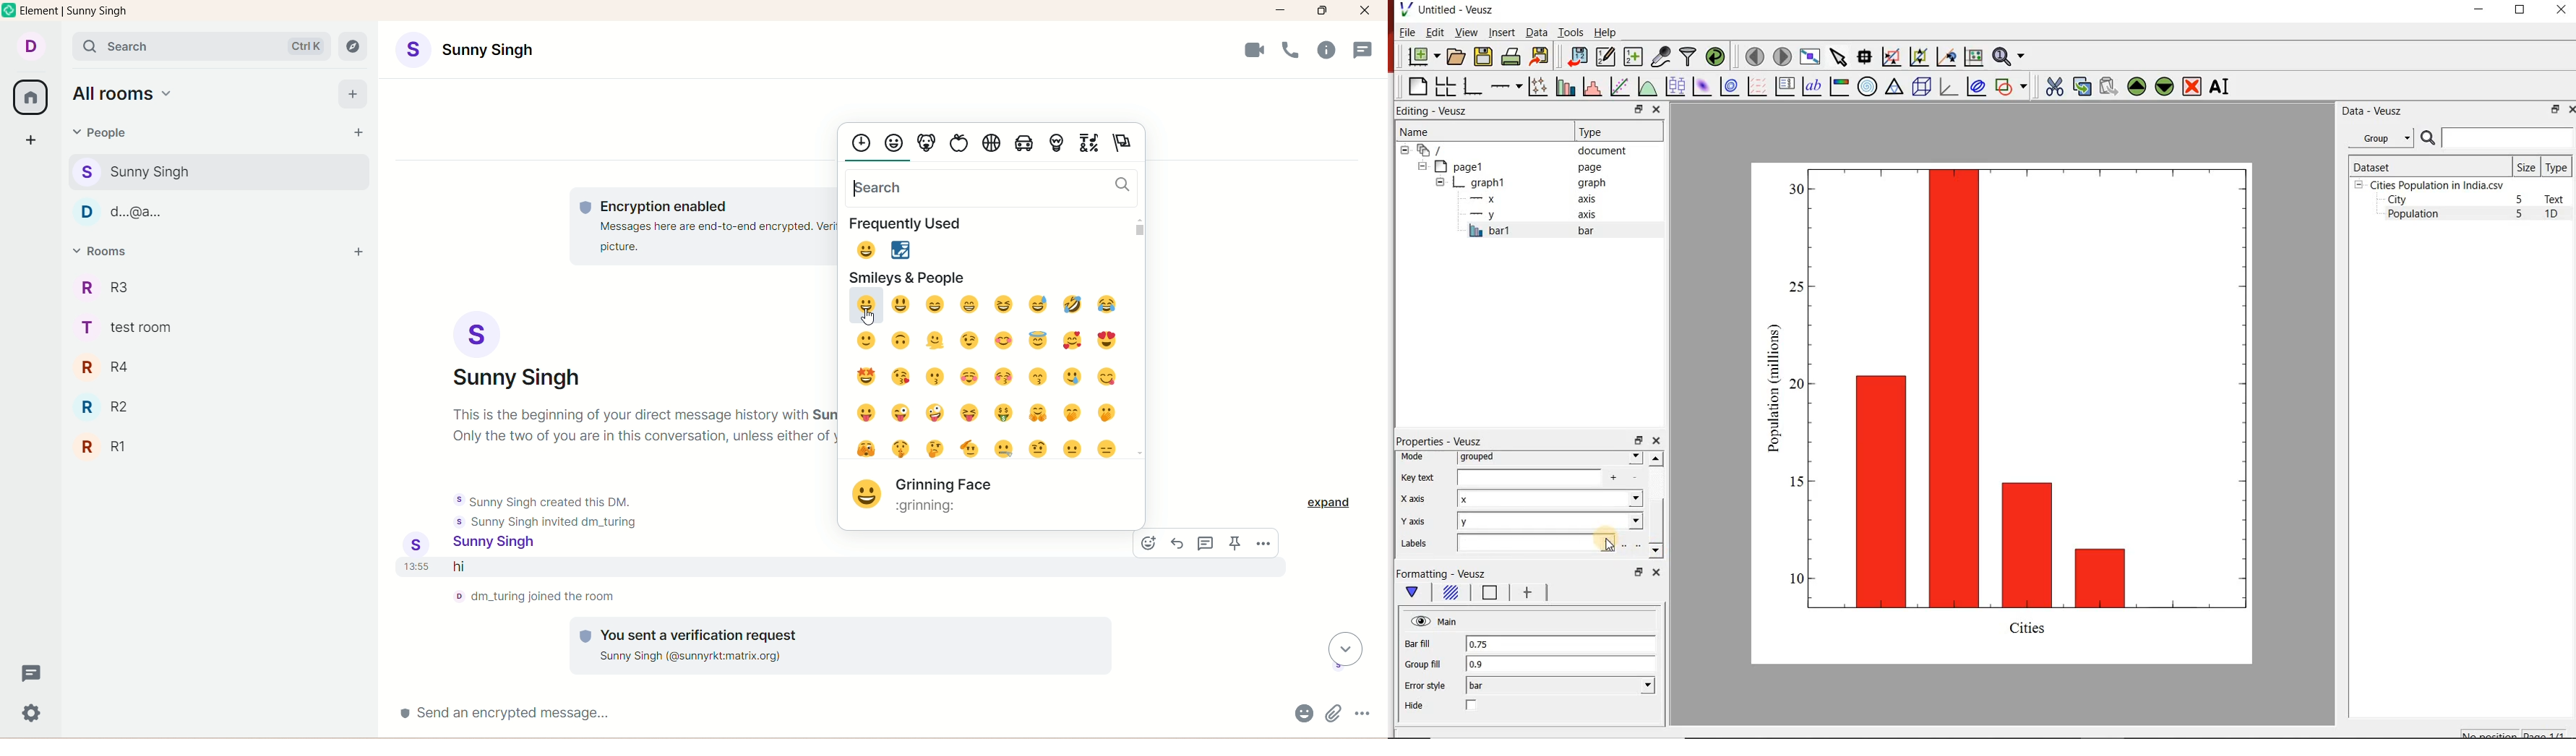 The height and width of the screenshot is (756, 2576). I want to click on 5, so click(2521, 214).